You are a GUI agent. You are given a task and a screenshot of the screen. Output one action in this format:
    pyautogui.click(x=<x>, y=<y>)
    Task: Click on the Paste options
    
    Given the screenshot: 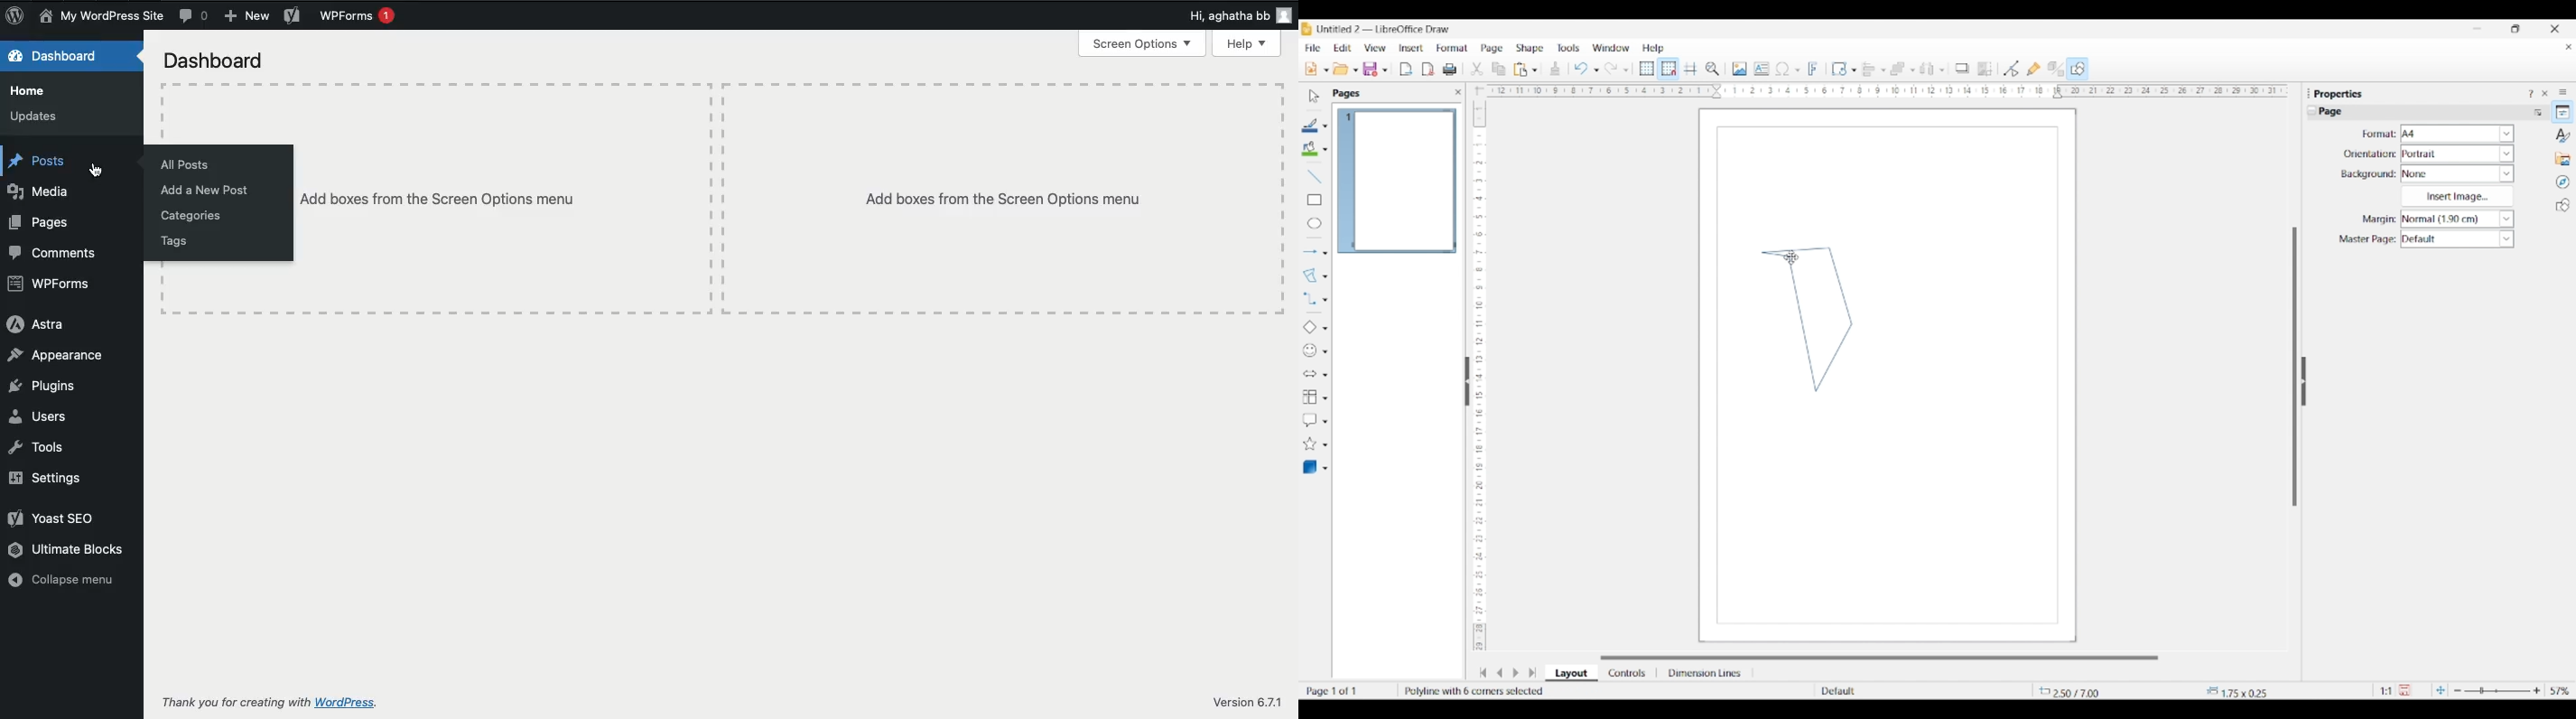 What is the action you would take?
    pyautogui.click(x=1535, y=70)
    